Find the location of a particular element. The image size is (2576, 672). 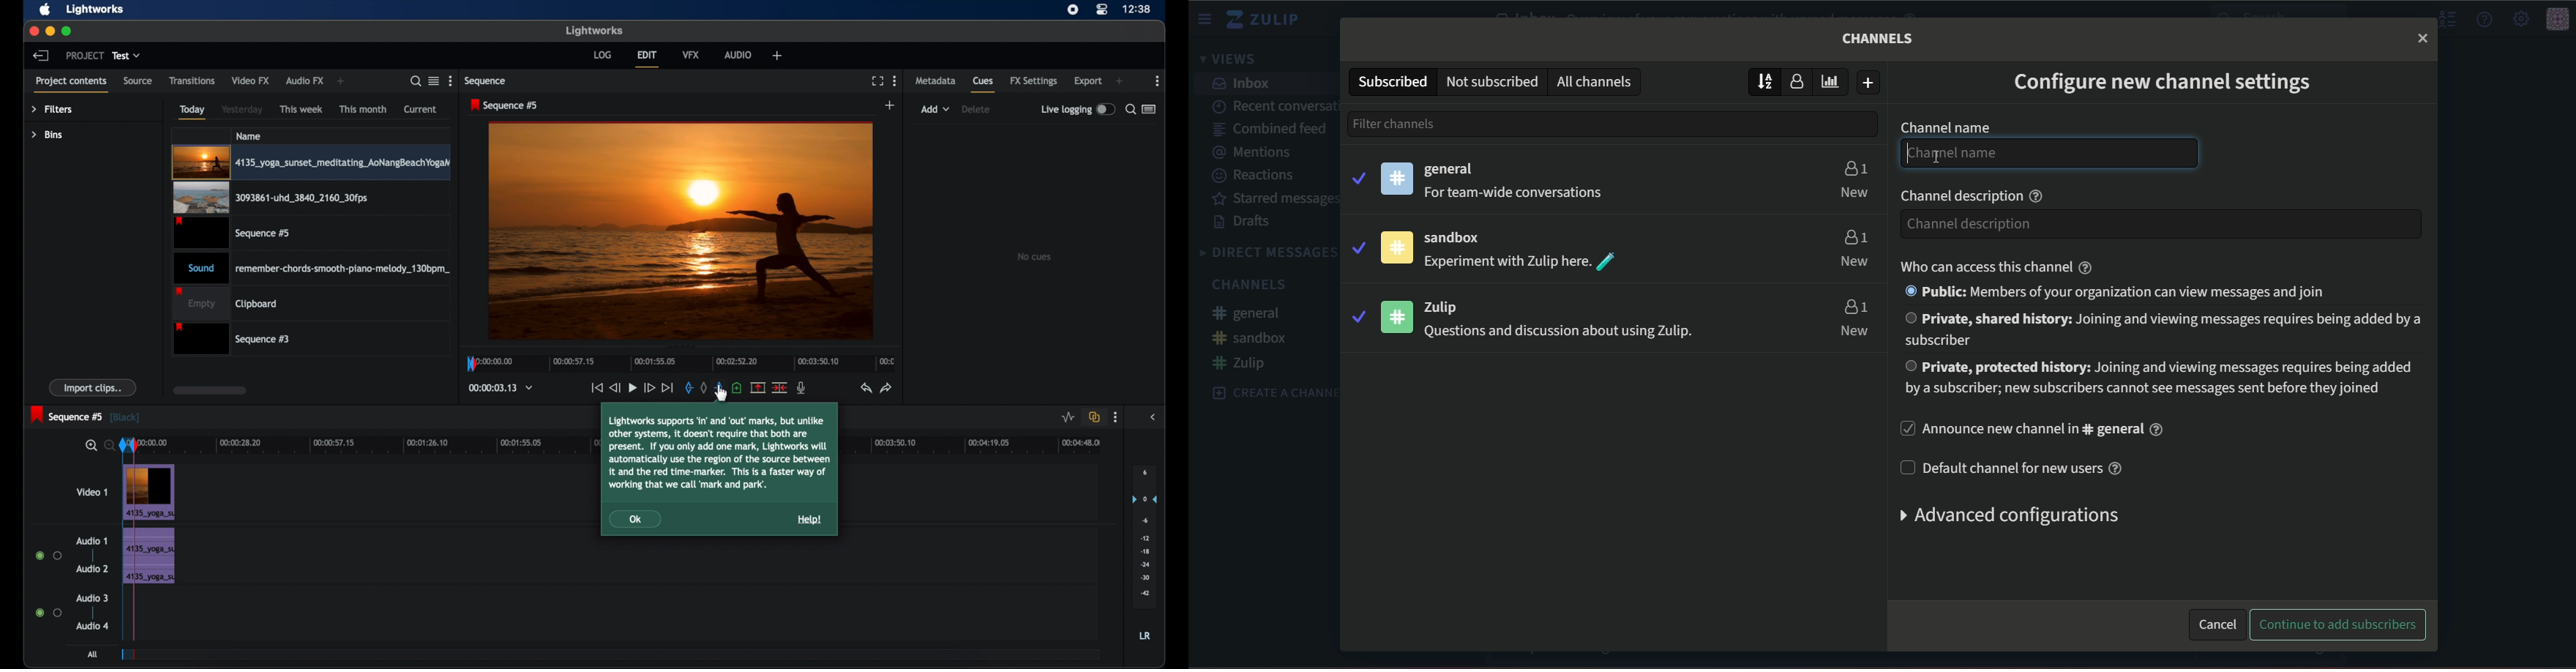

who can access this channel is located at coordinates (1991, 266).